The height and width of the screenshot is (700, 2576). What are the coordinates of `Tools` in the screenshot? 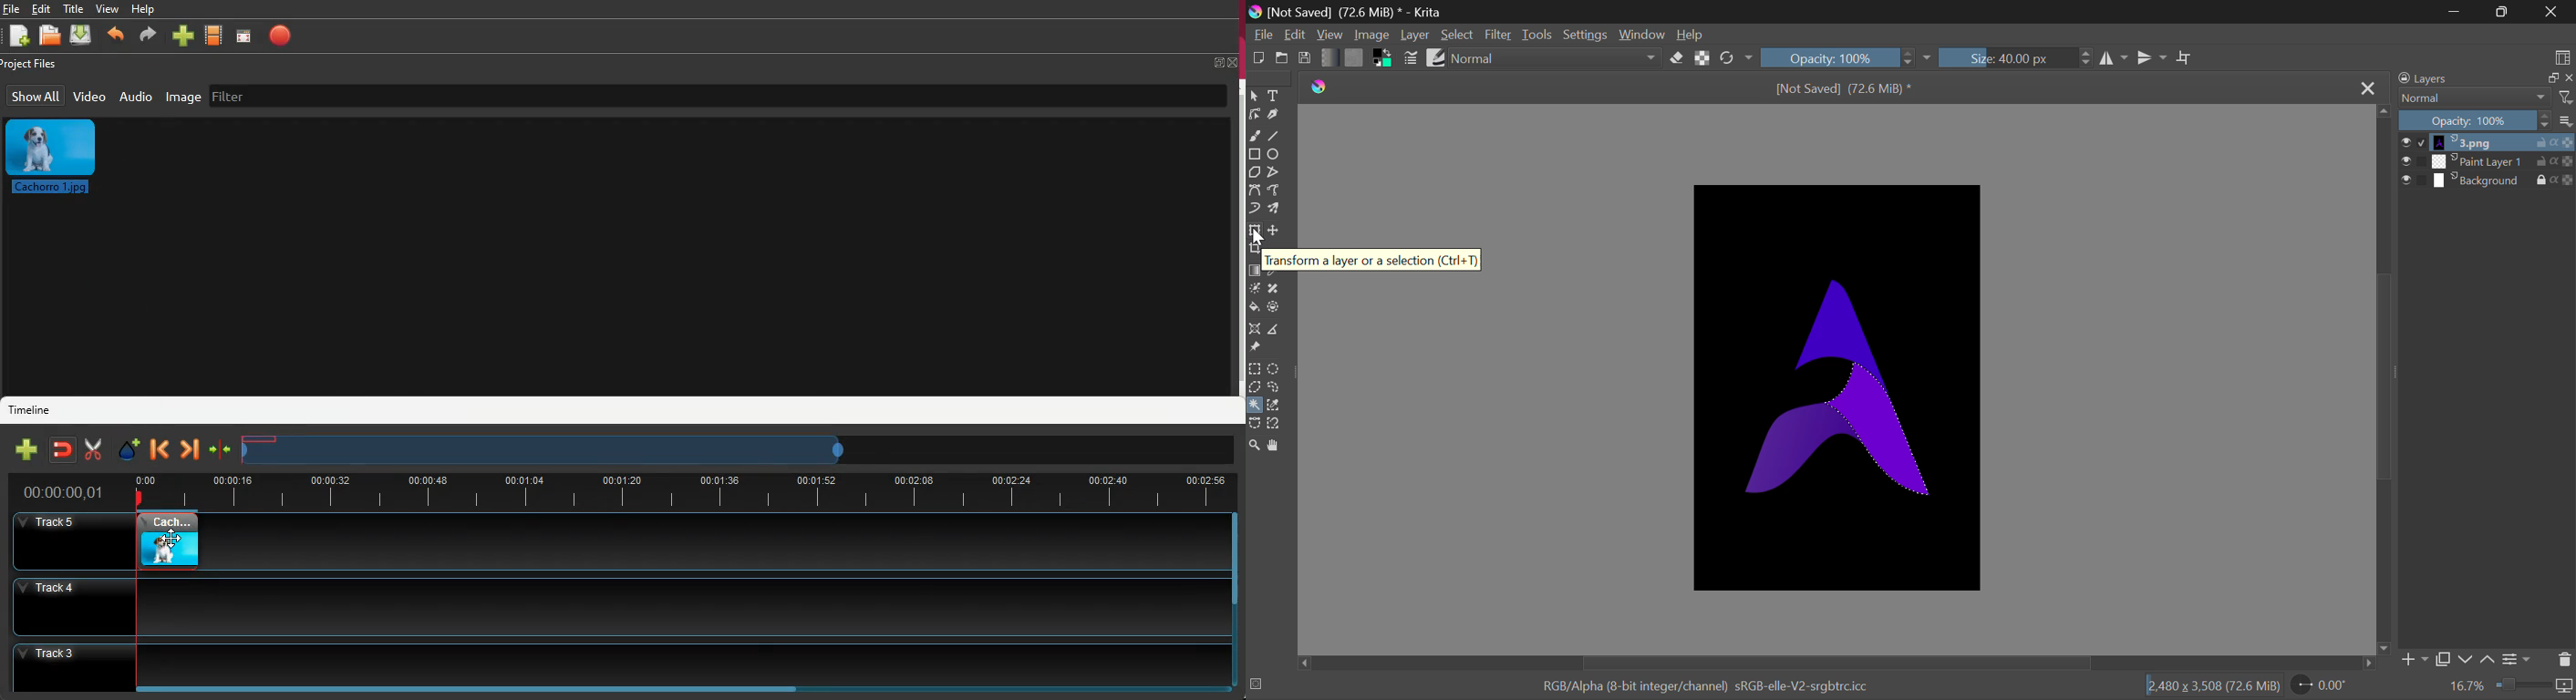 It's located at (1540, 35).